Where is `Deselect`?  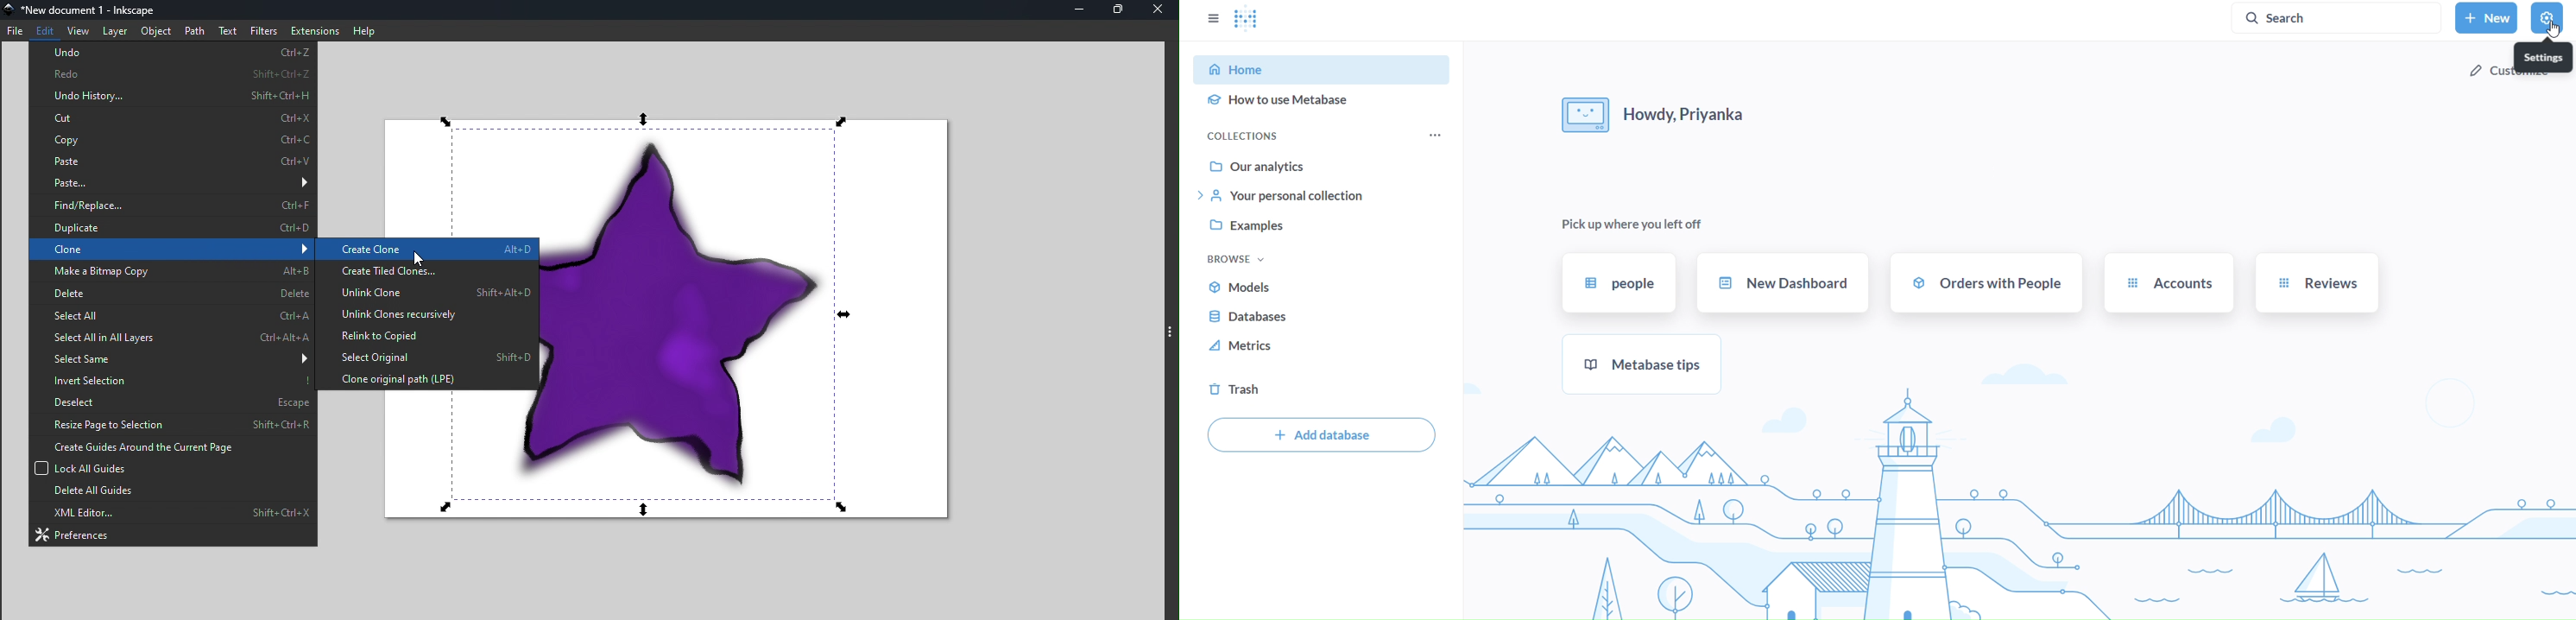
Deselect is located at coordinates (170, 400).